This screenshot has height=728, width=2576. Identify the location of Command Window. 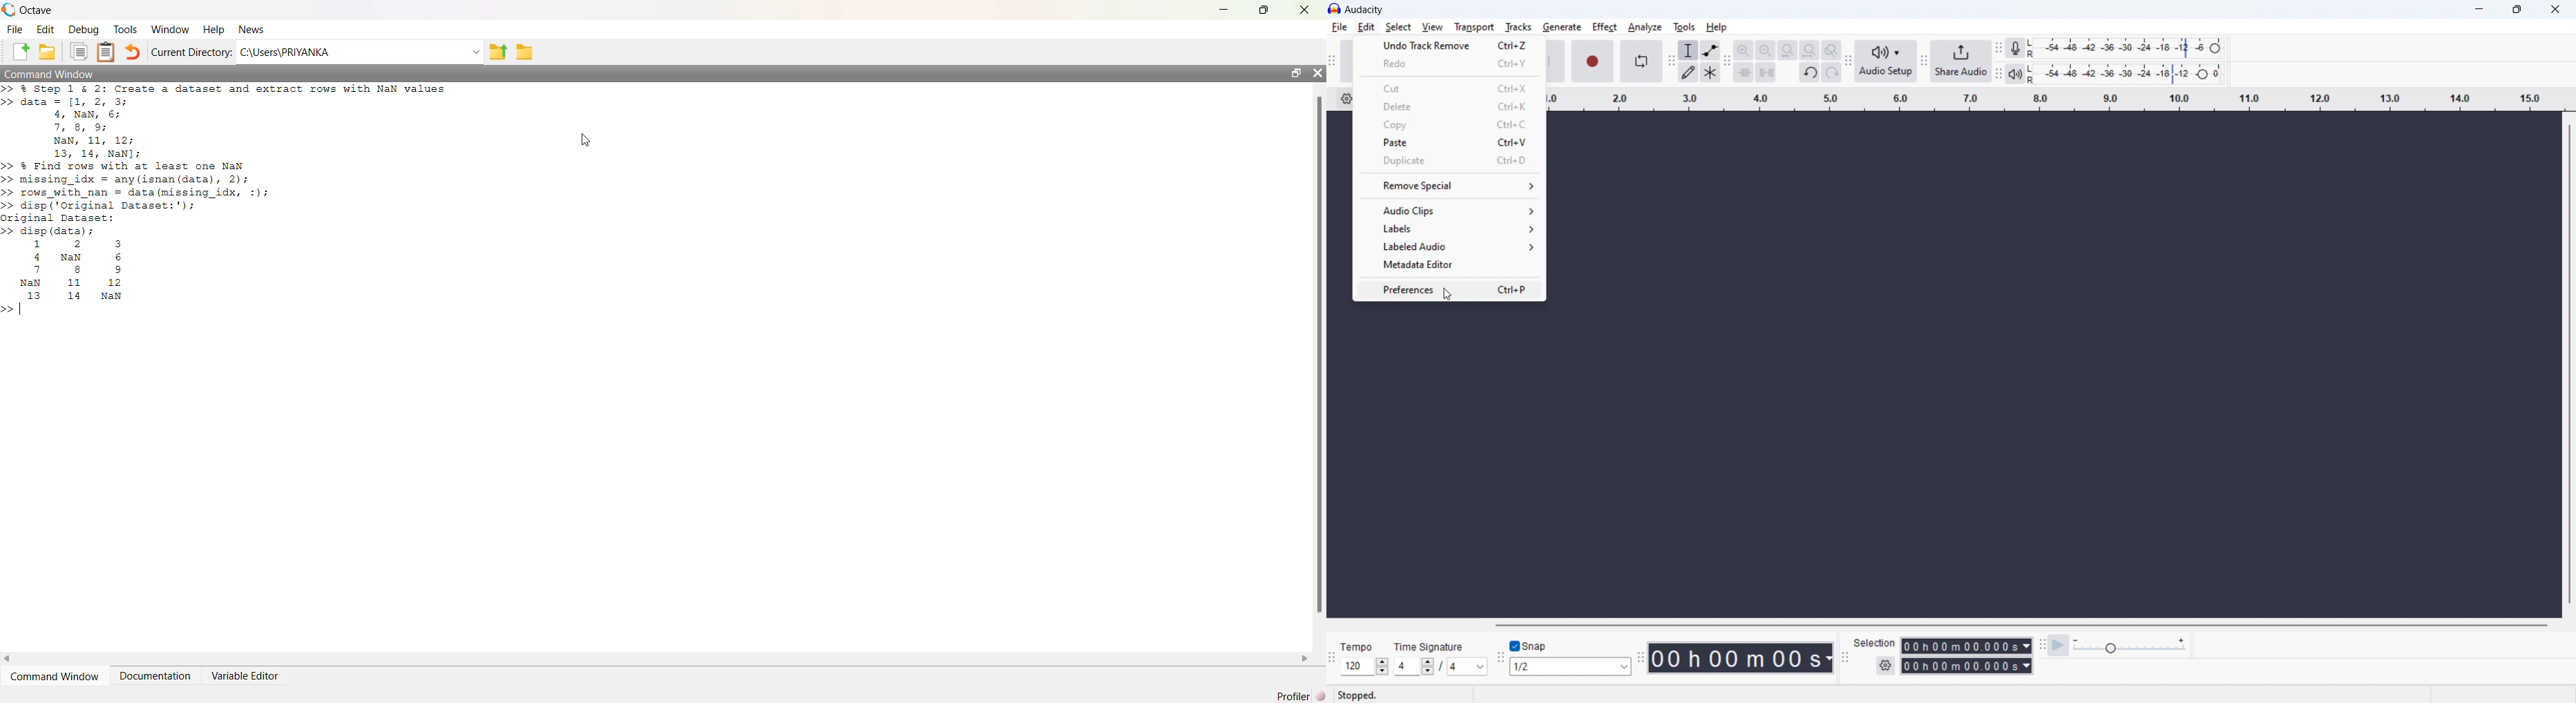
(50, 73).